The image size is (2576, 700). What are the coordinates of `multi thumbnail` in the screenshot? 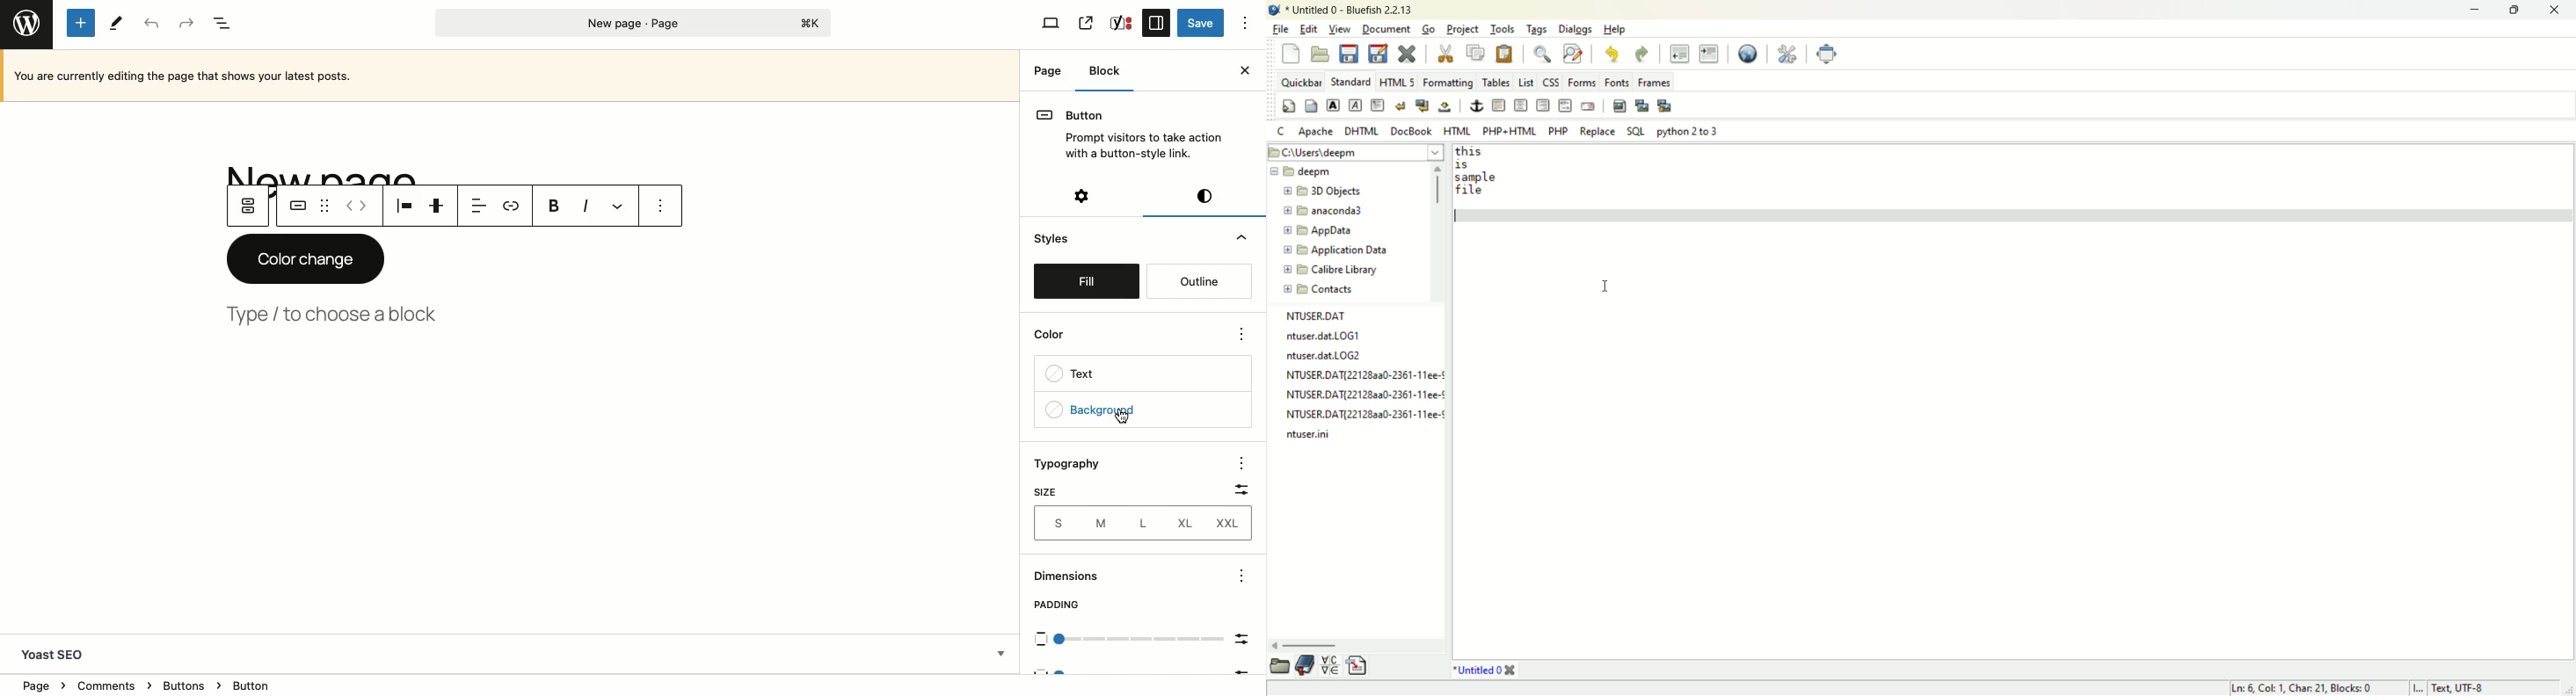 It's located at (1665, 104).